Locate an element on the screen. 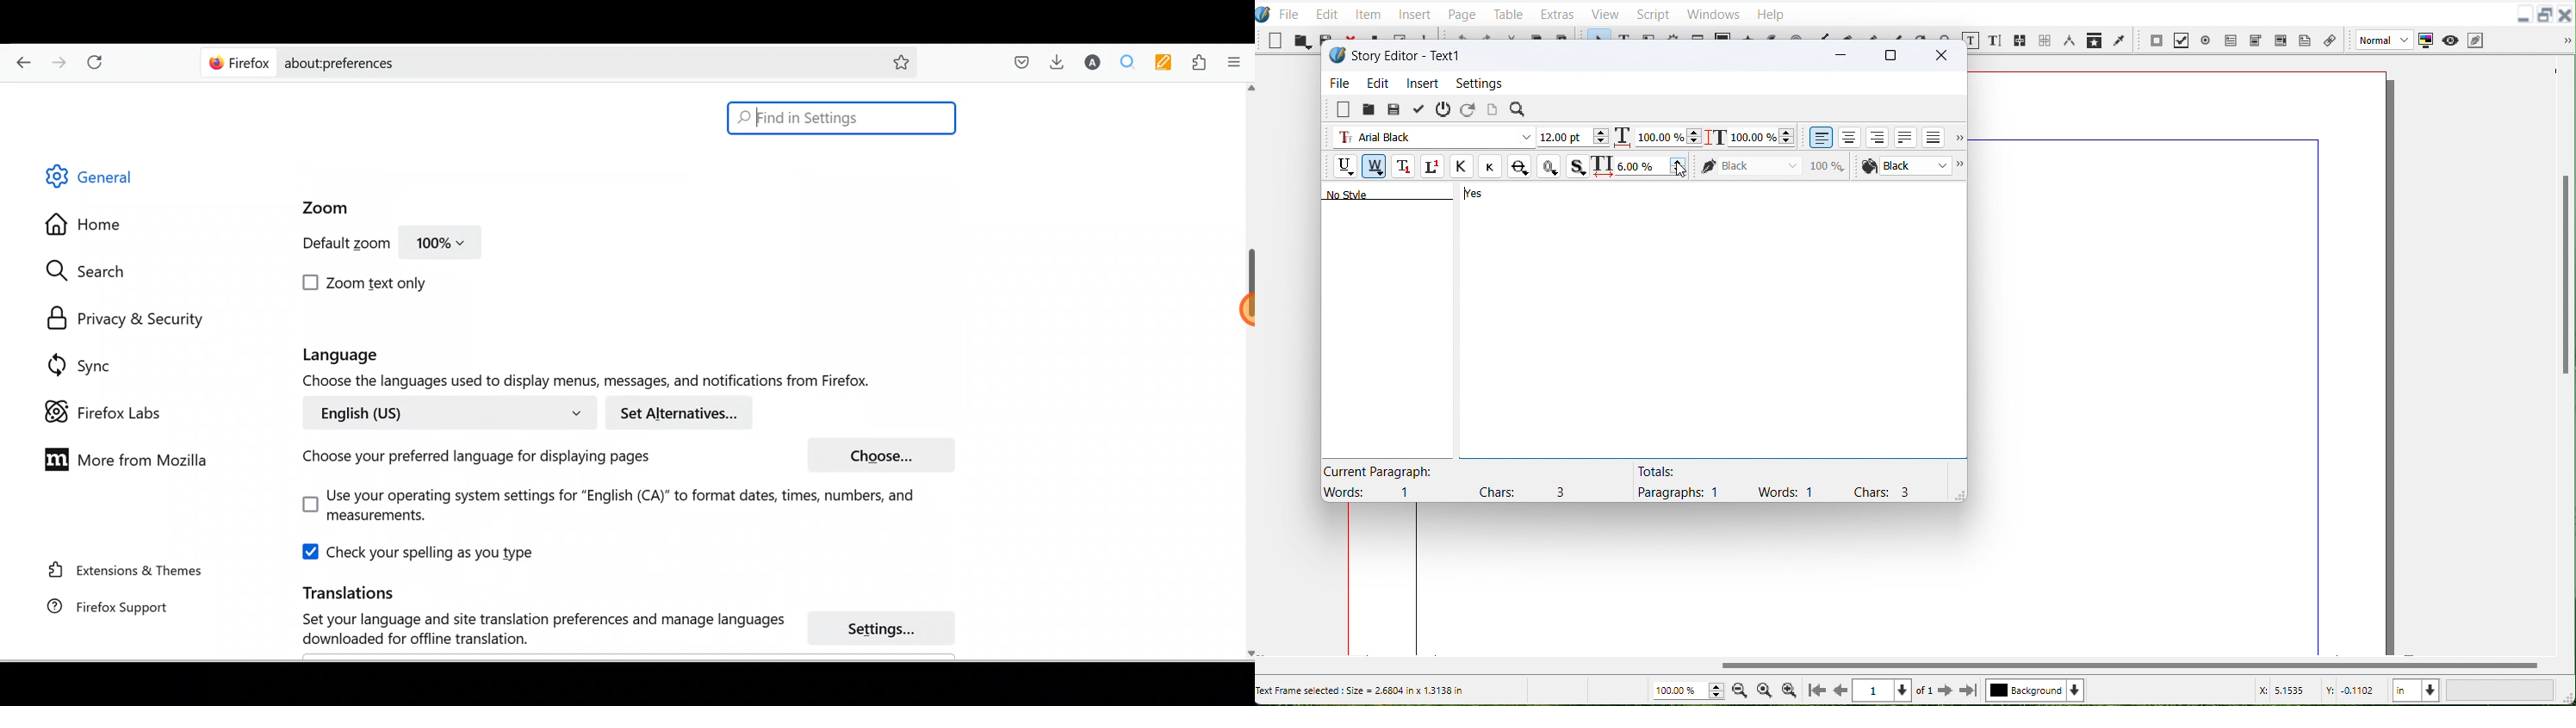 The width and height of the screenshot is (2576, 728). Multiple search & highlight is located at coordinates (1129, 61).